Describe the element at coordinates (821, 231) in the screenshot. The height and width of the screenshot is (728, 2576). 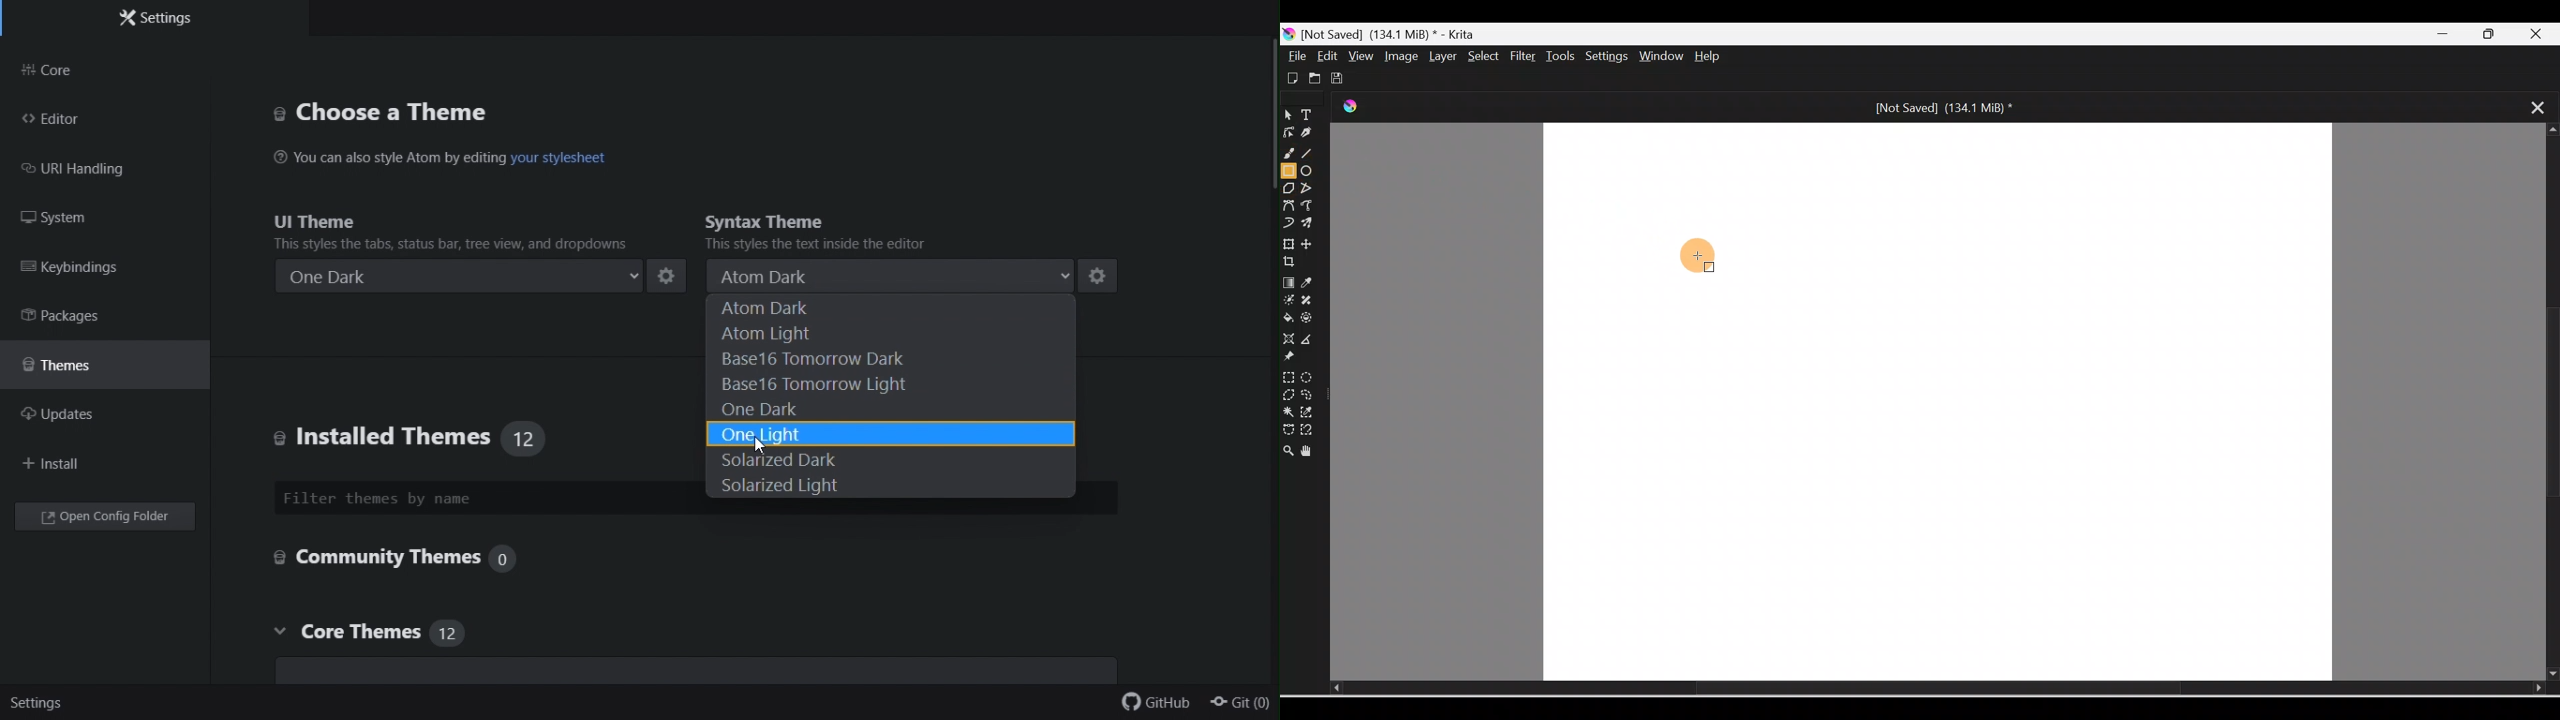
I see `Syntax theme` at that location.